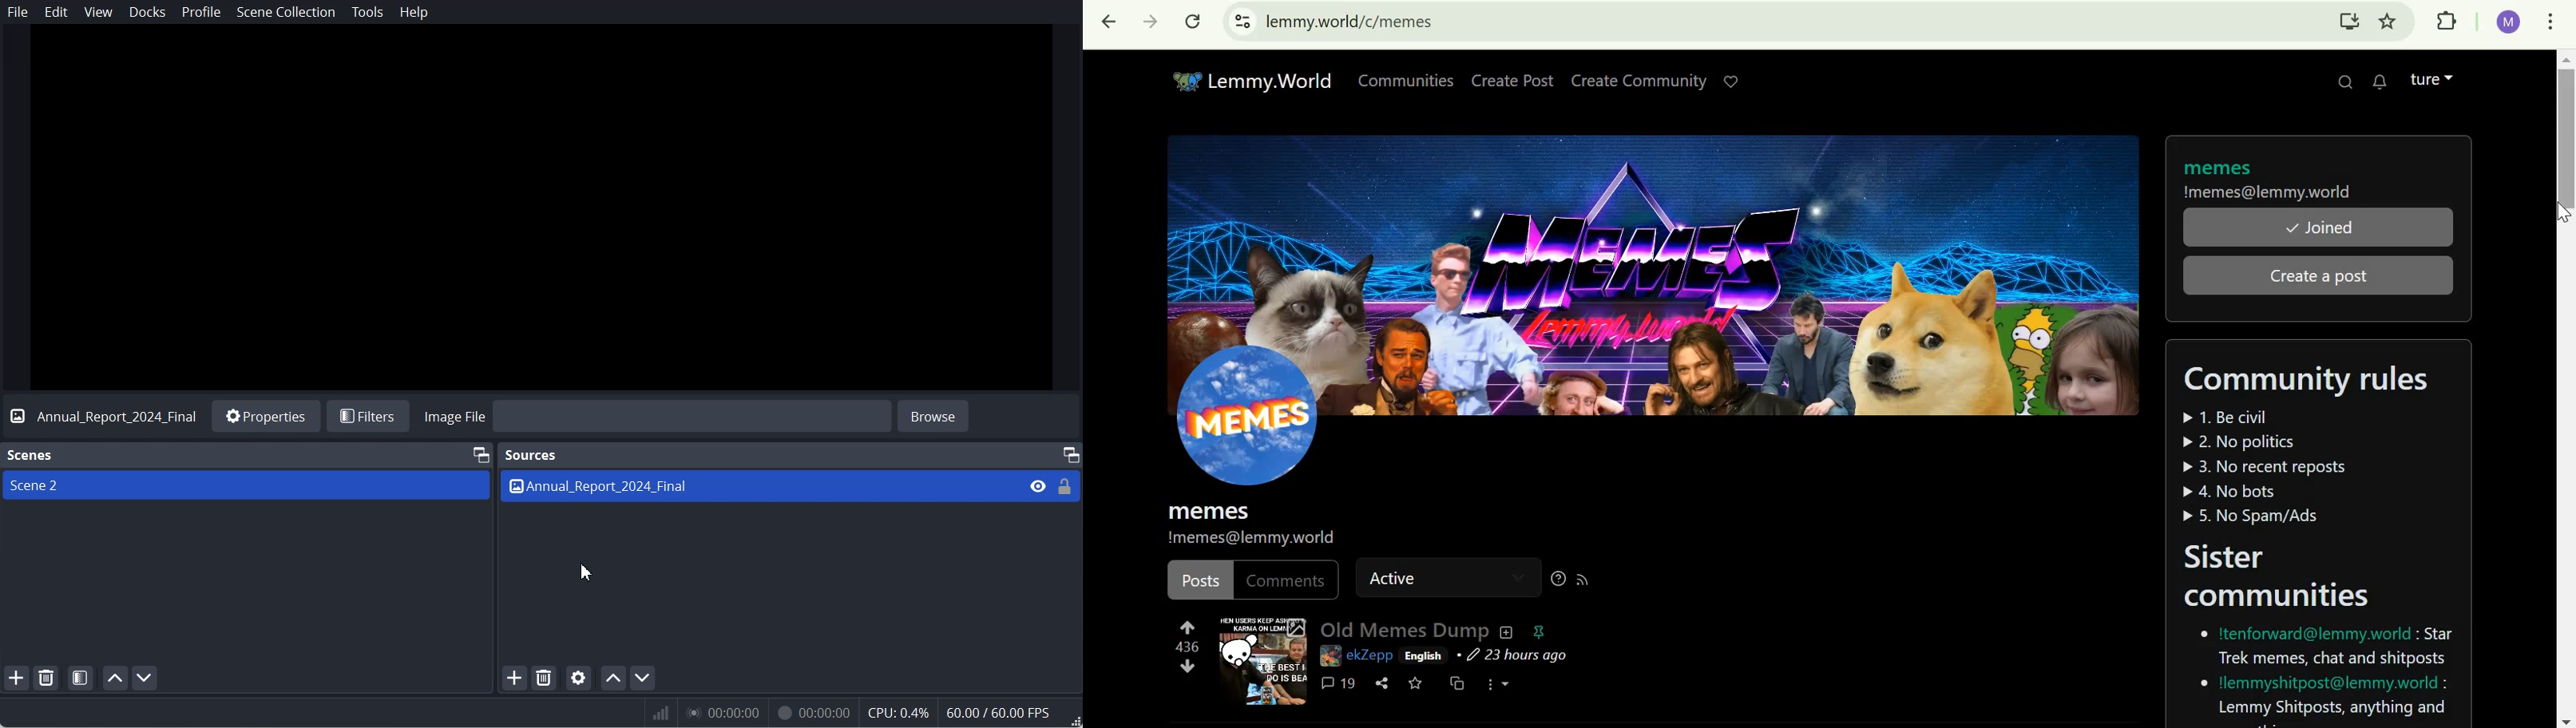 The width and height of the screenshot is (2576, 728). Describe the element at coordinates (1403, 79) in the screenshot. I see `communities` at that location.